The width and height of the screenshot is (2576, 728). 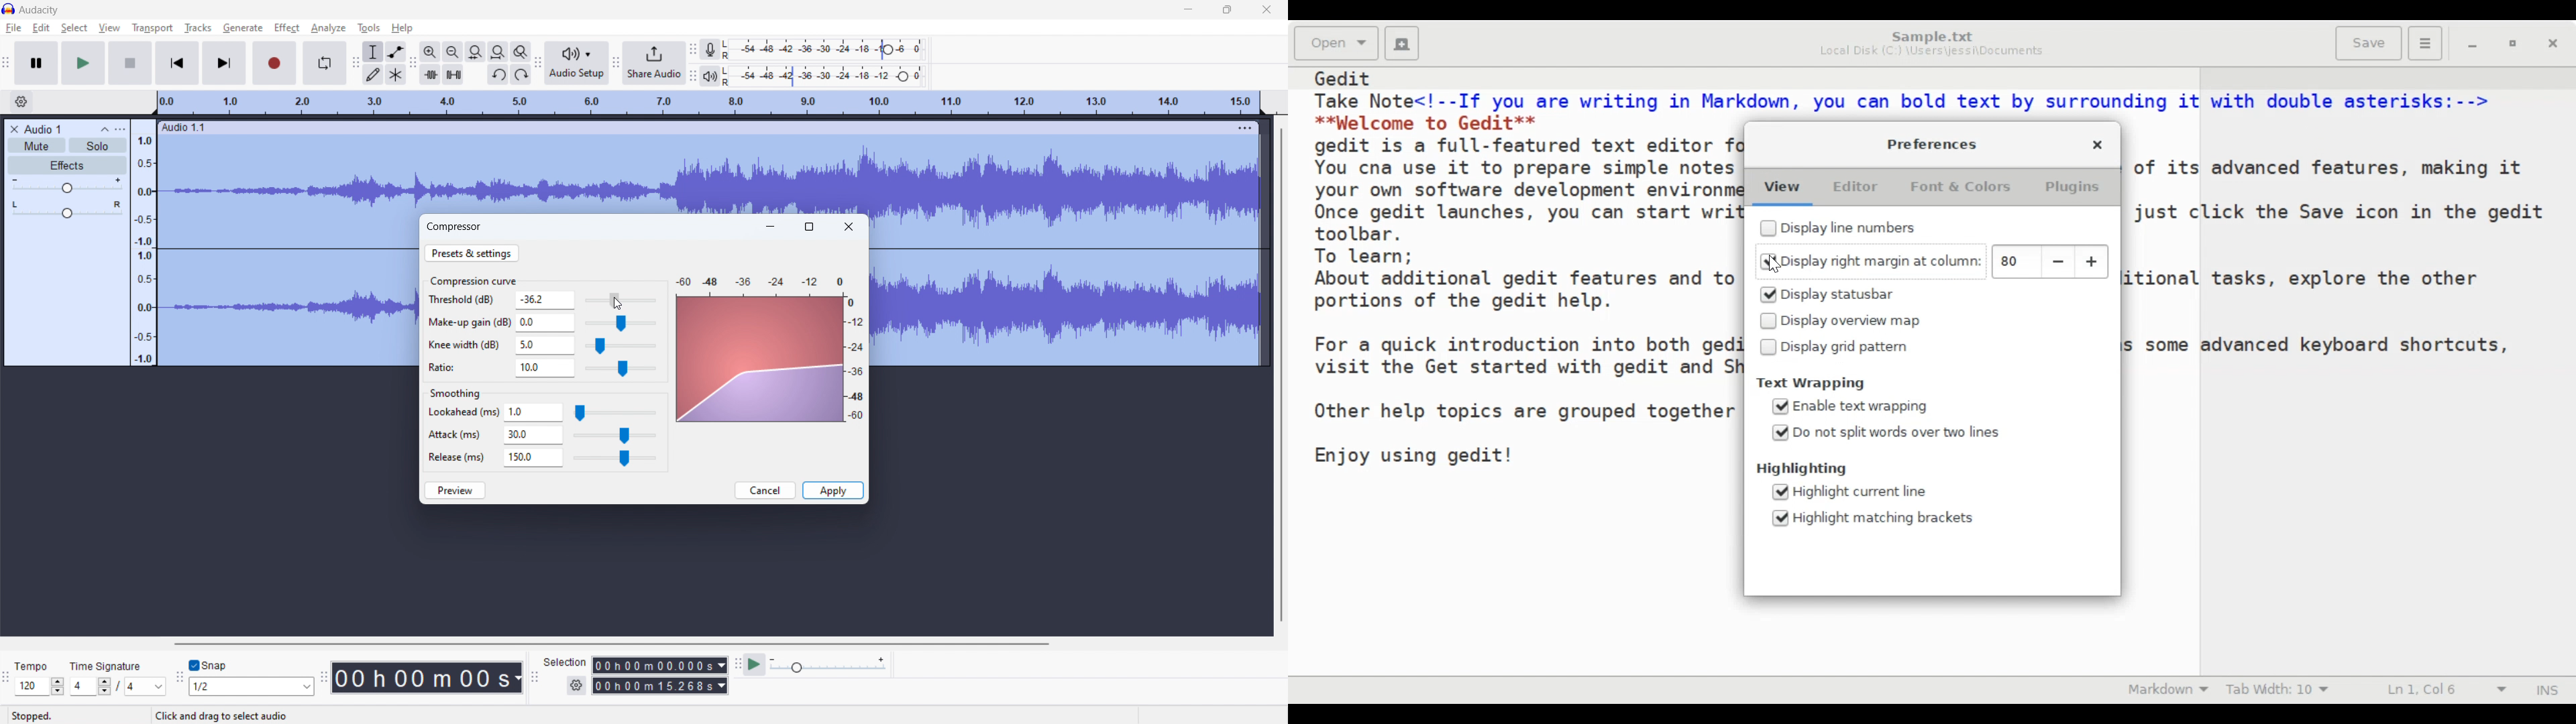 What do you see at coordinates (833, 491) in the screenshot?
I see `apply` at bounding box center [833, 491].